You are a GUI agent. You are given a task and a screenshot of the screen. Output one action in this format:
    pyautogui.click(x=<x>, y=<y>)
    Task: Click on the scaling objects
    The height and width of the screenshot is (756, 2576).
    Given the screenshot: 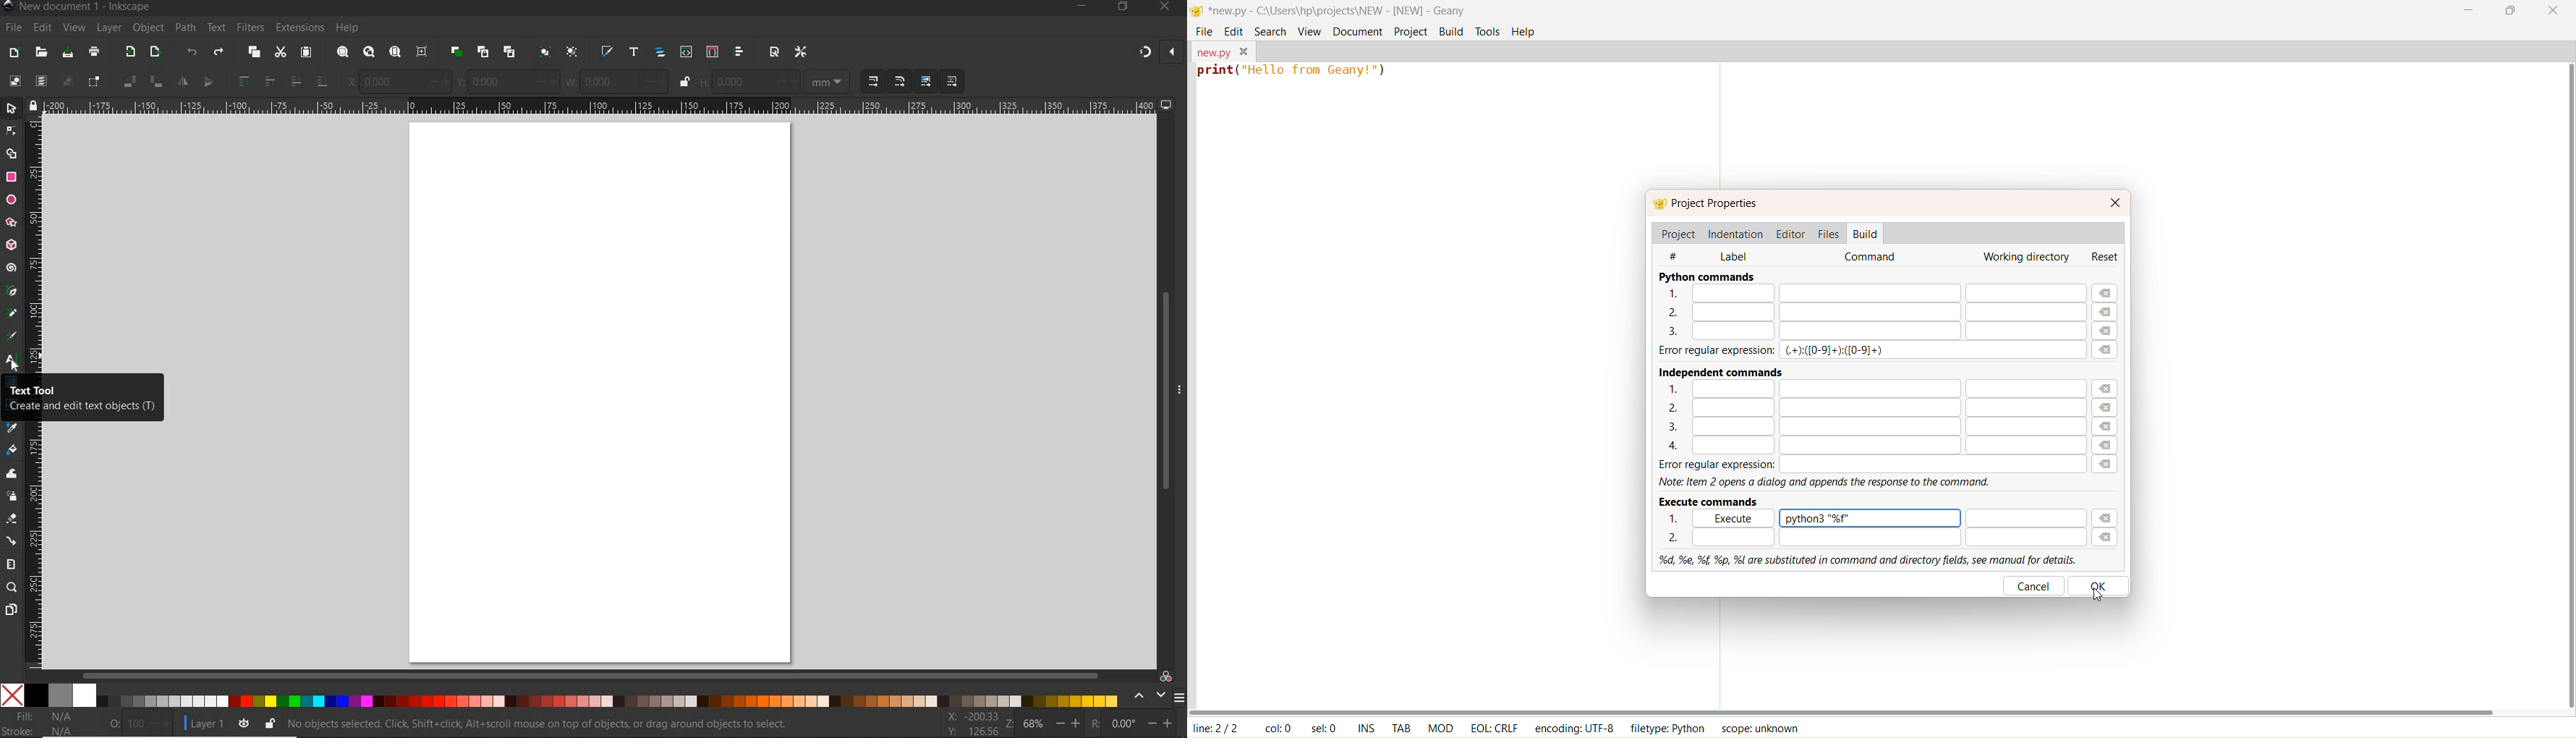 What is the action you would take?
    pyautogui.click(x=898, y=81)
    